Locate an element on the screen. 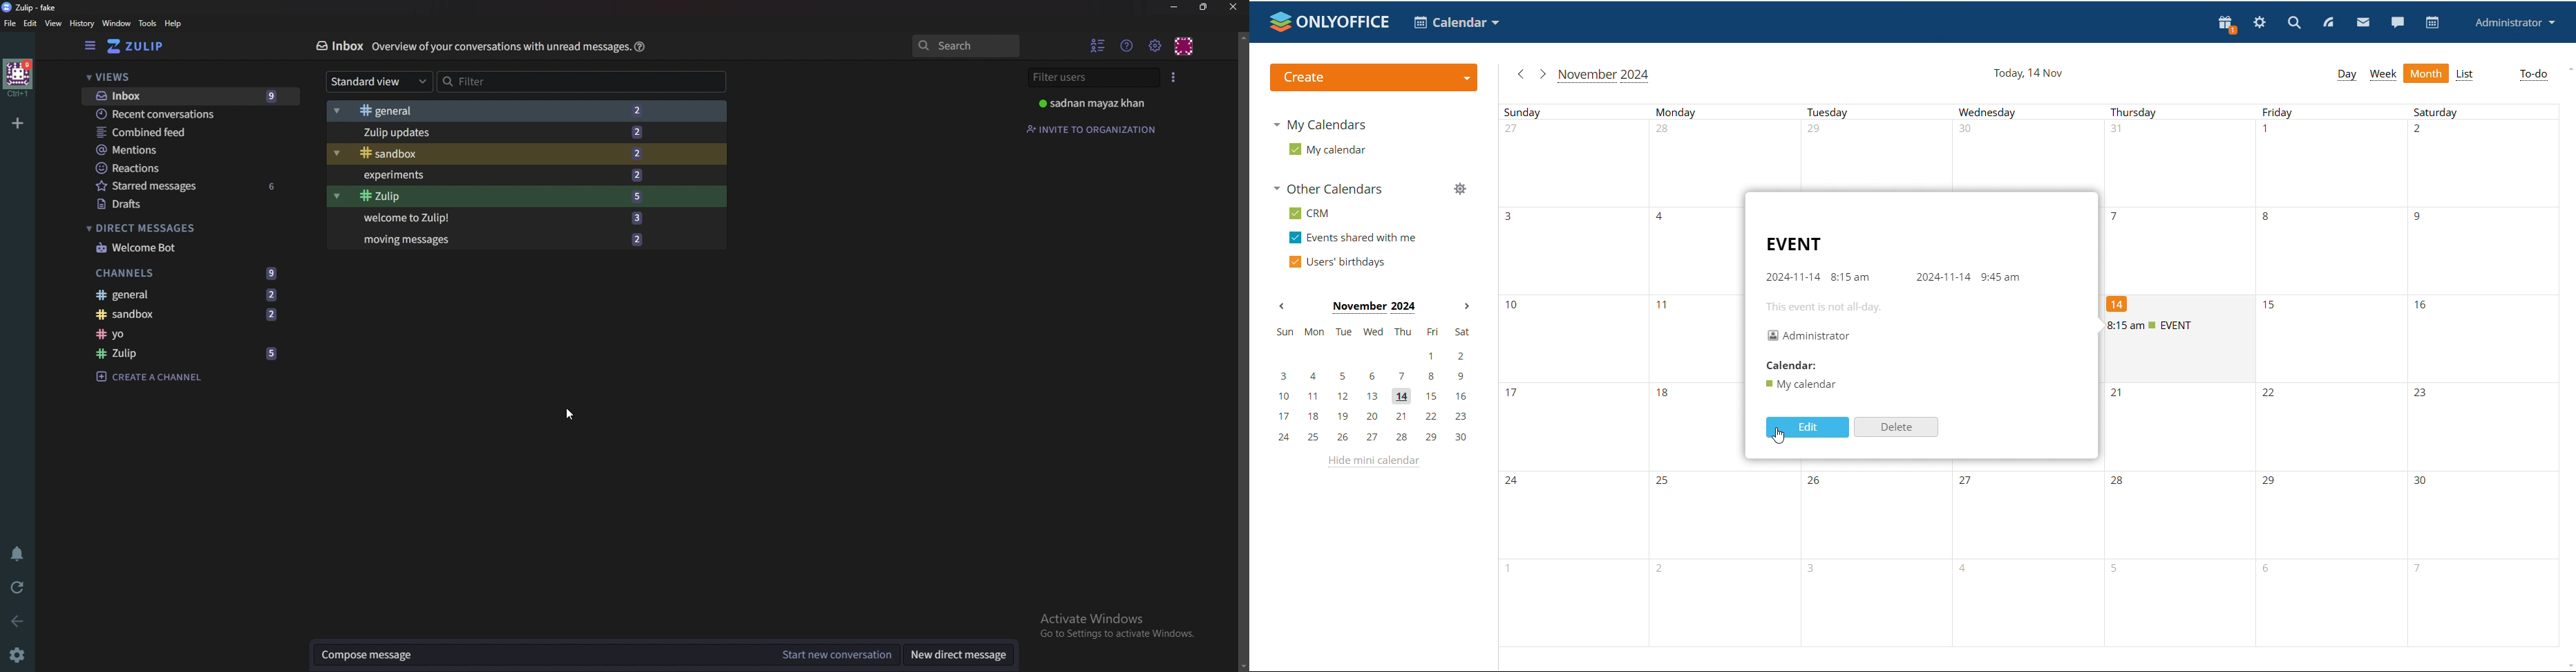 This screenshot has width=2576, height=672. home is located at coordinates (19, 79).